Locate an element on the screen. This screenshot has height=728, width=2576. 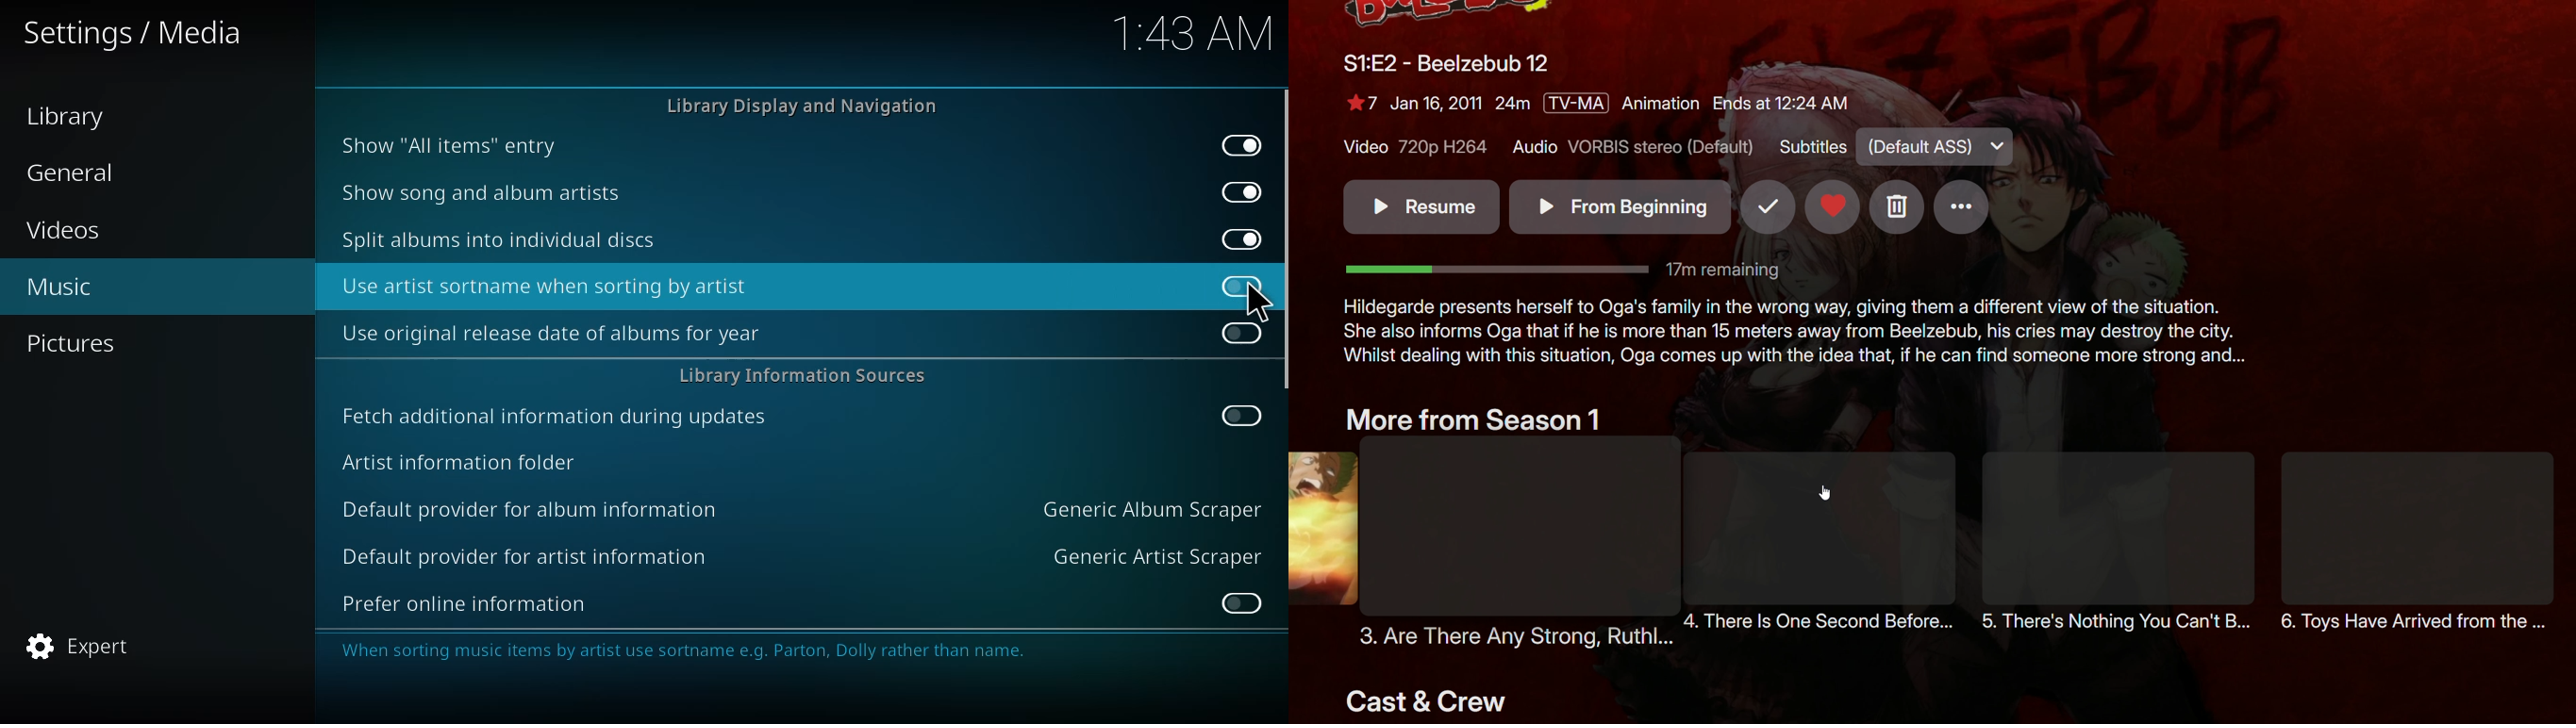
time is located at coordinates (1187, 34).